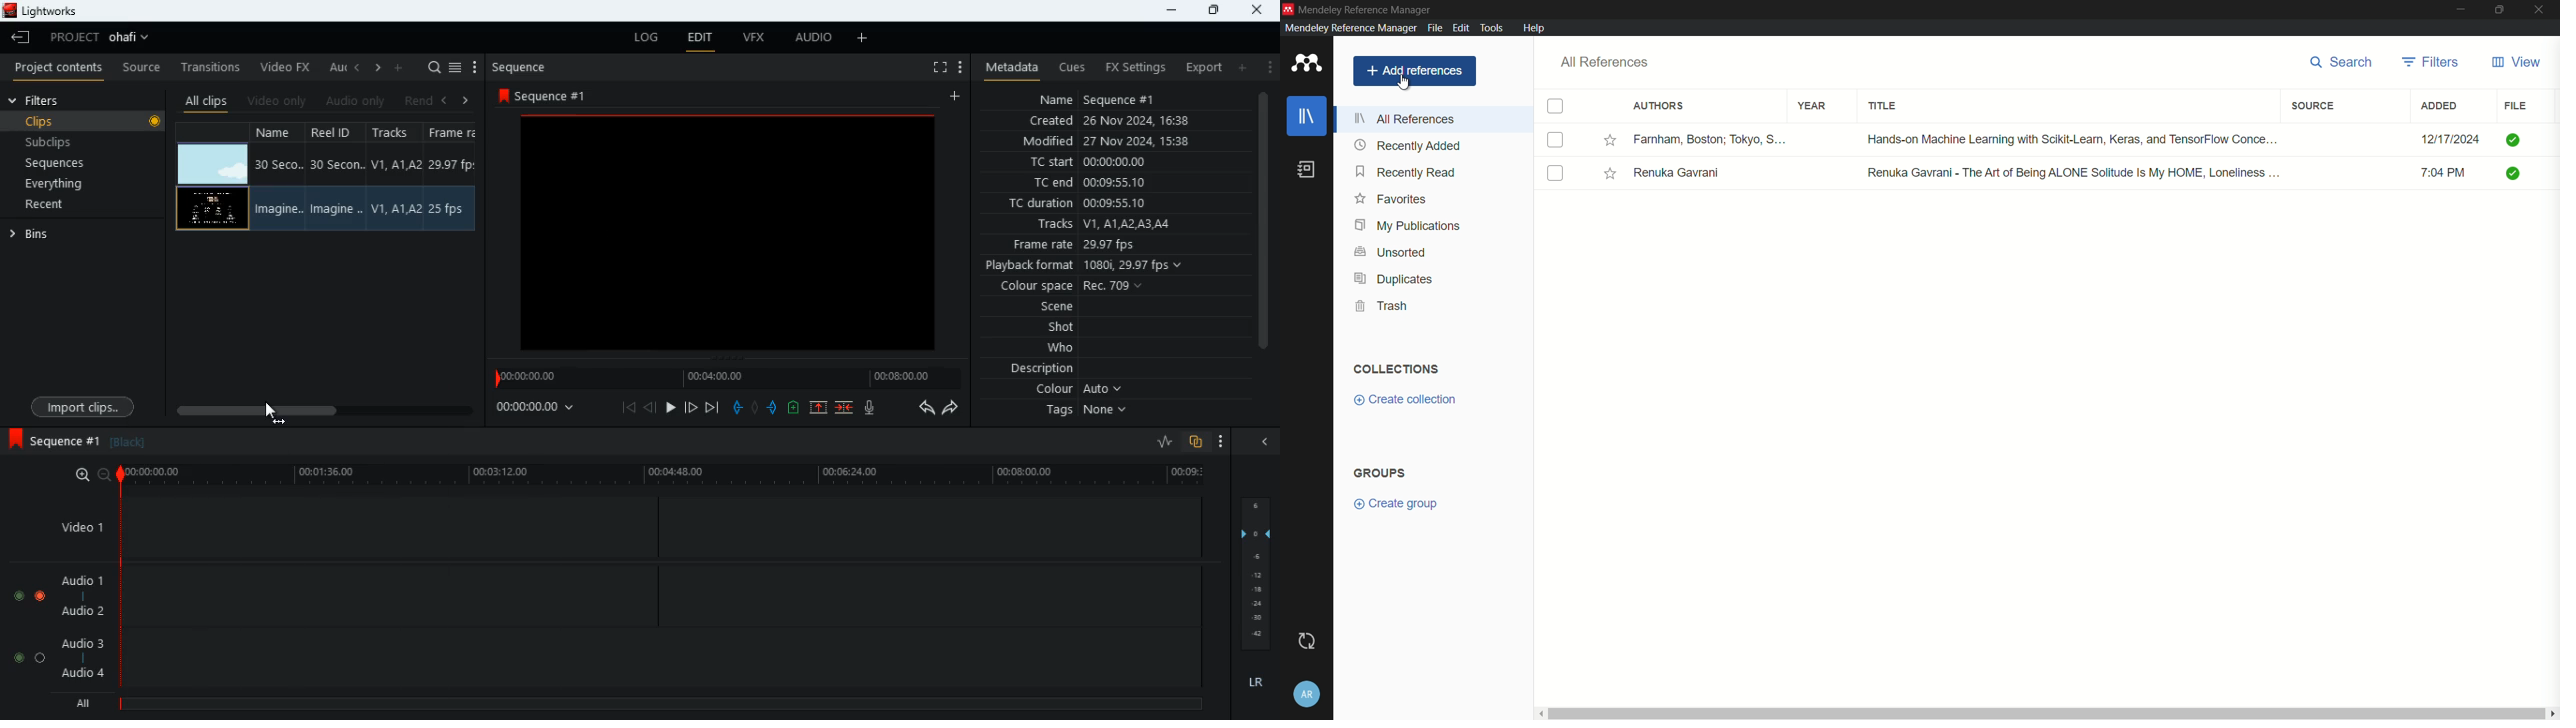  I want to click on subclips, so click(61, 143).